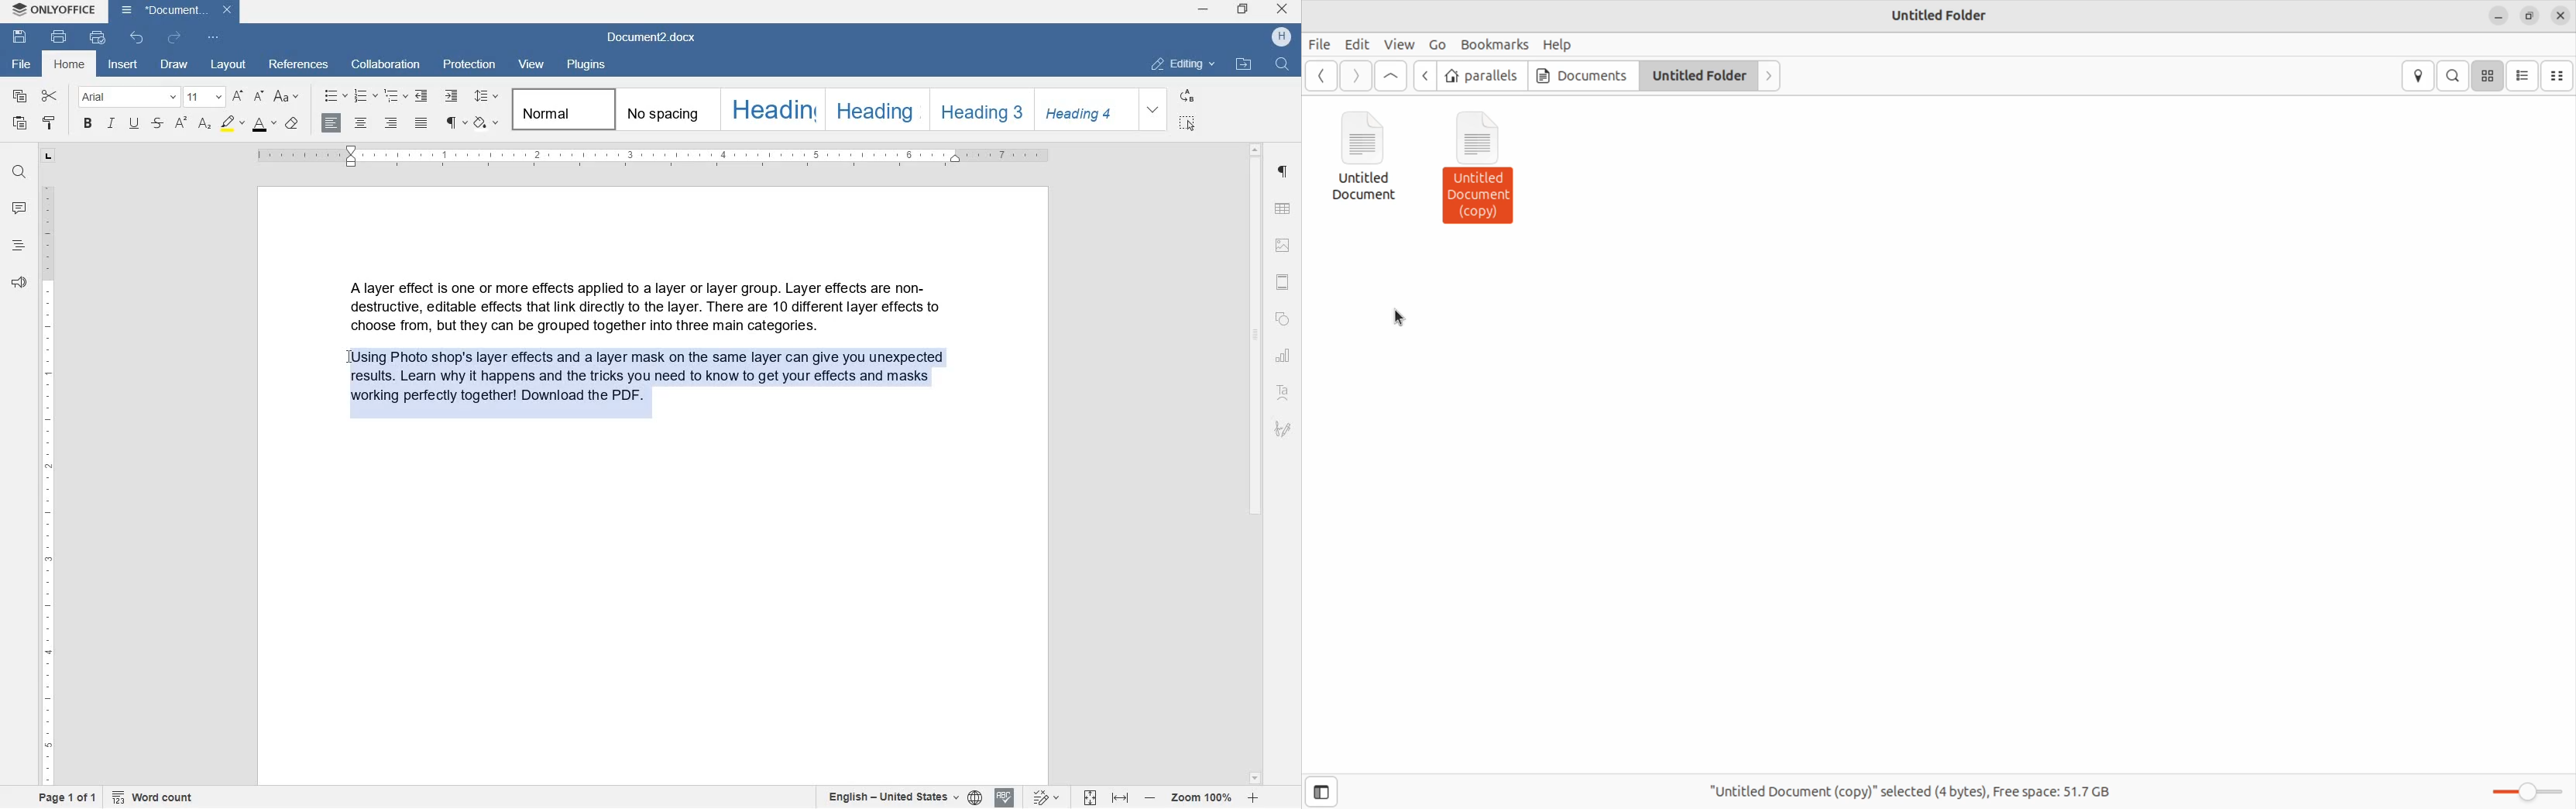 Image resolution: width=2576 pixels, height=812 pixels. What do you see at coordinates (1283, 244) in the screenshot?
I see `HEADERS & FOOTERS` at bounding box center [1283, 244].